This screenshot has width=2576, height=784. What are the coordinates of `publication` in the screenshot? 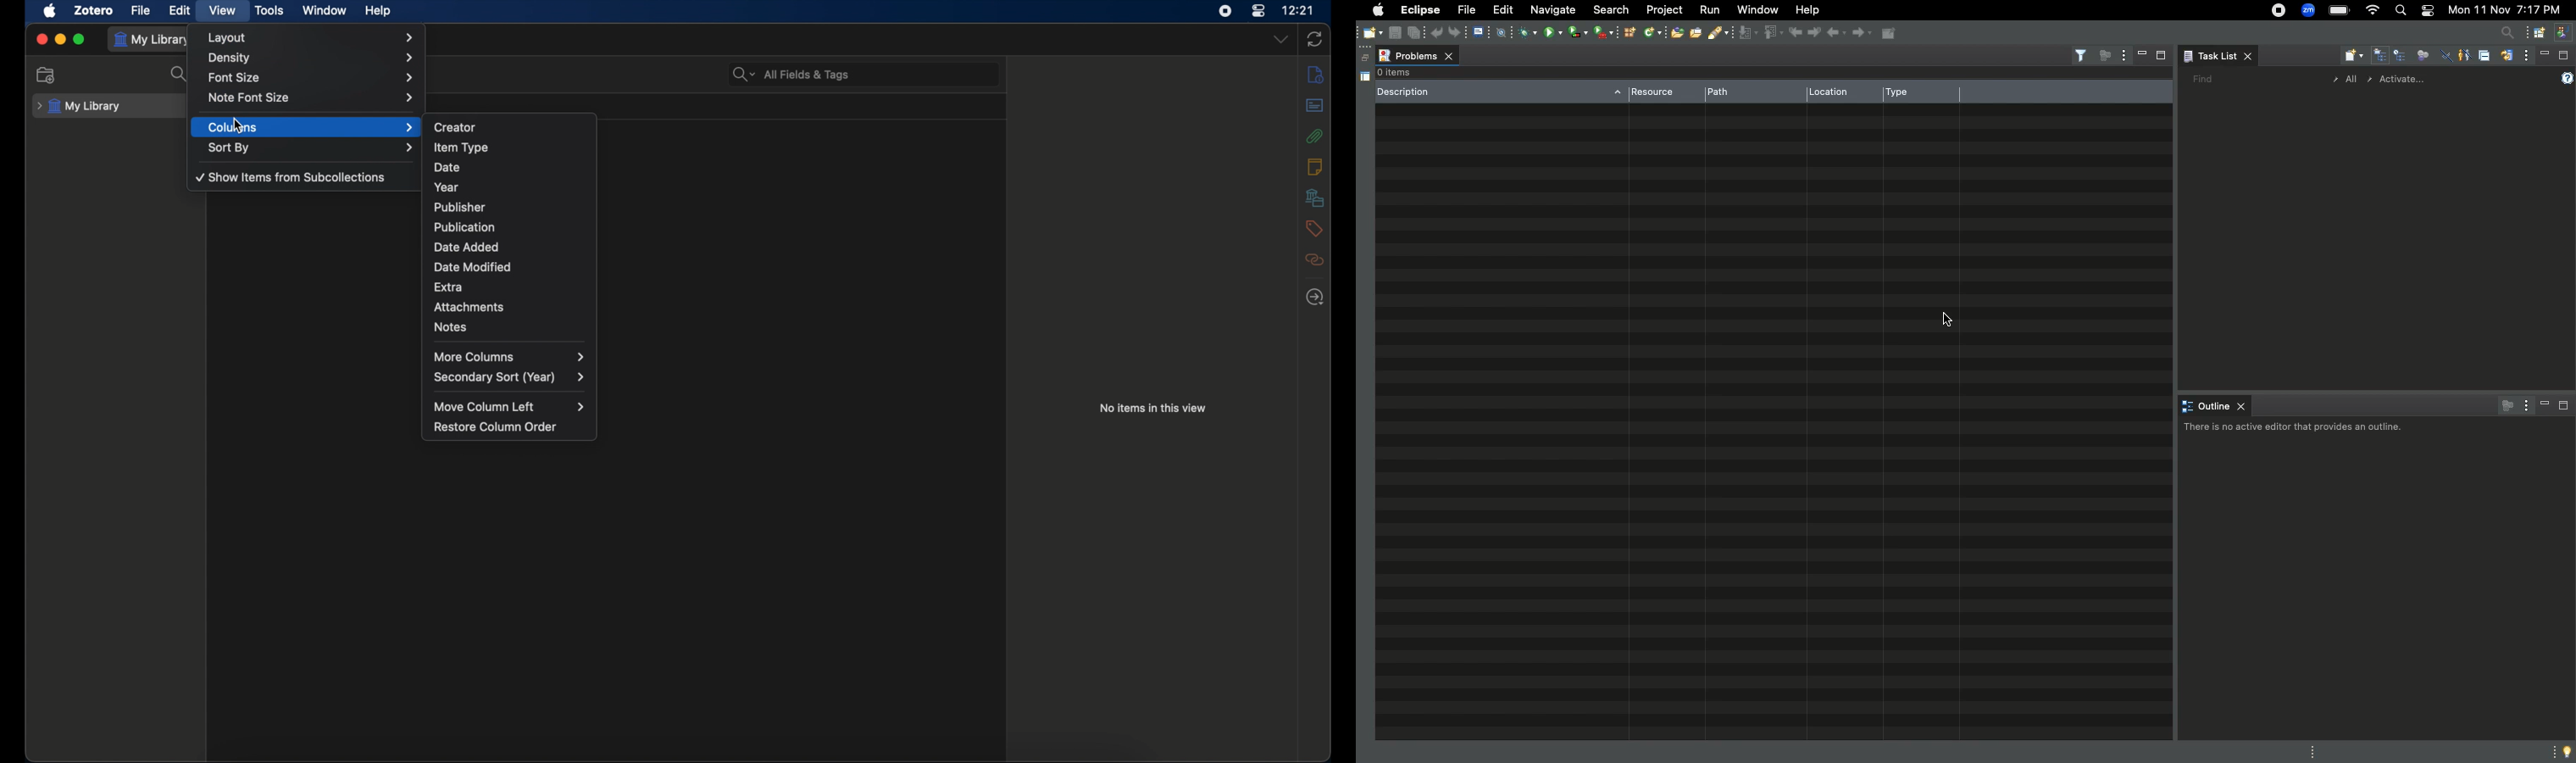 It's located at (463, 226).